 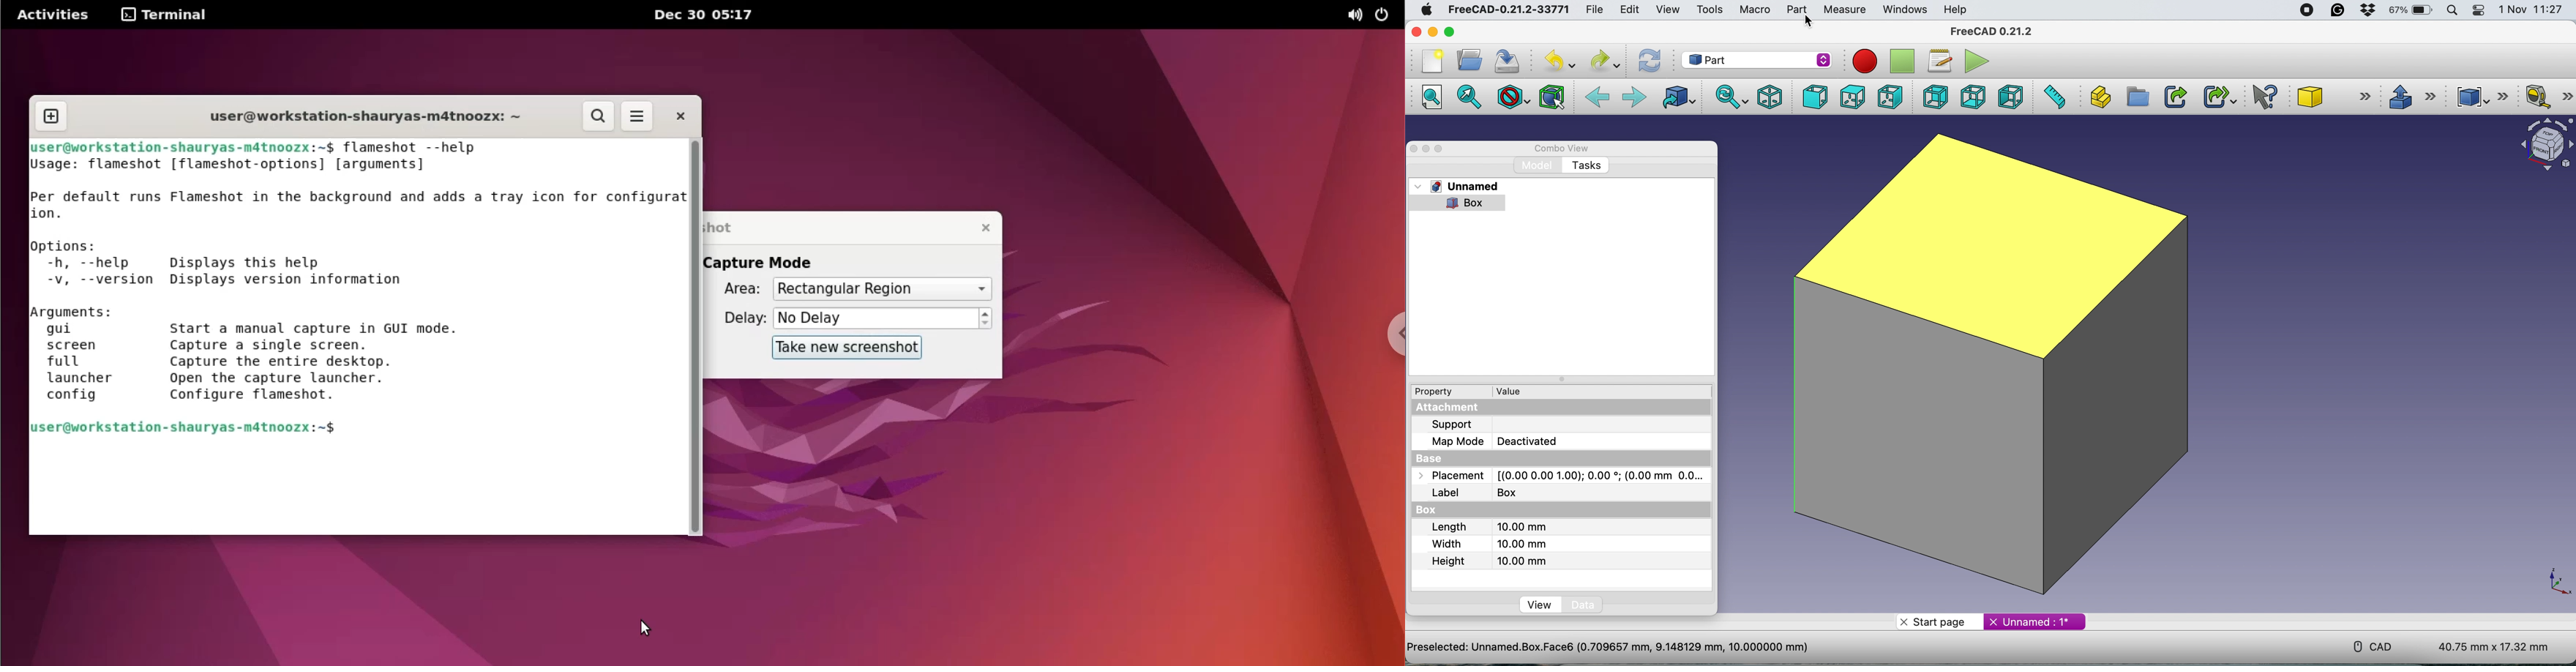 I want to click on part, so click(x=1799, y=9).